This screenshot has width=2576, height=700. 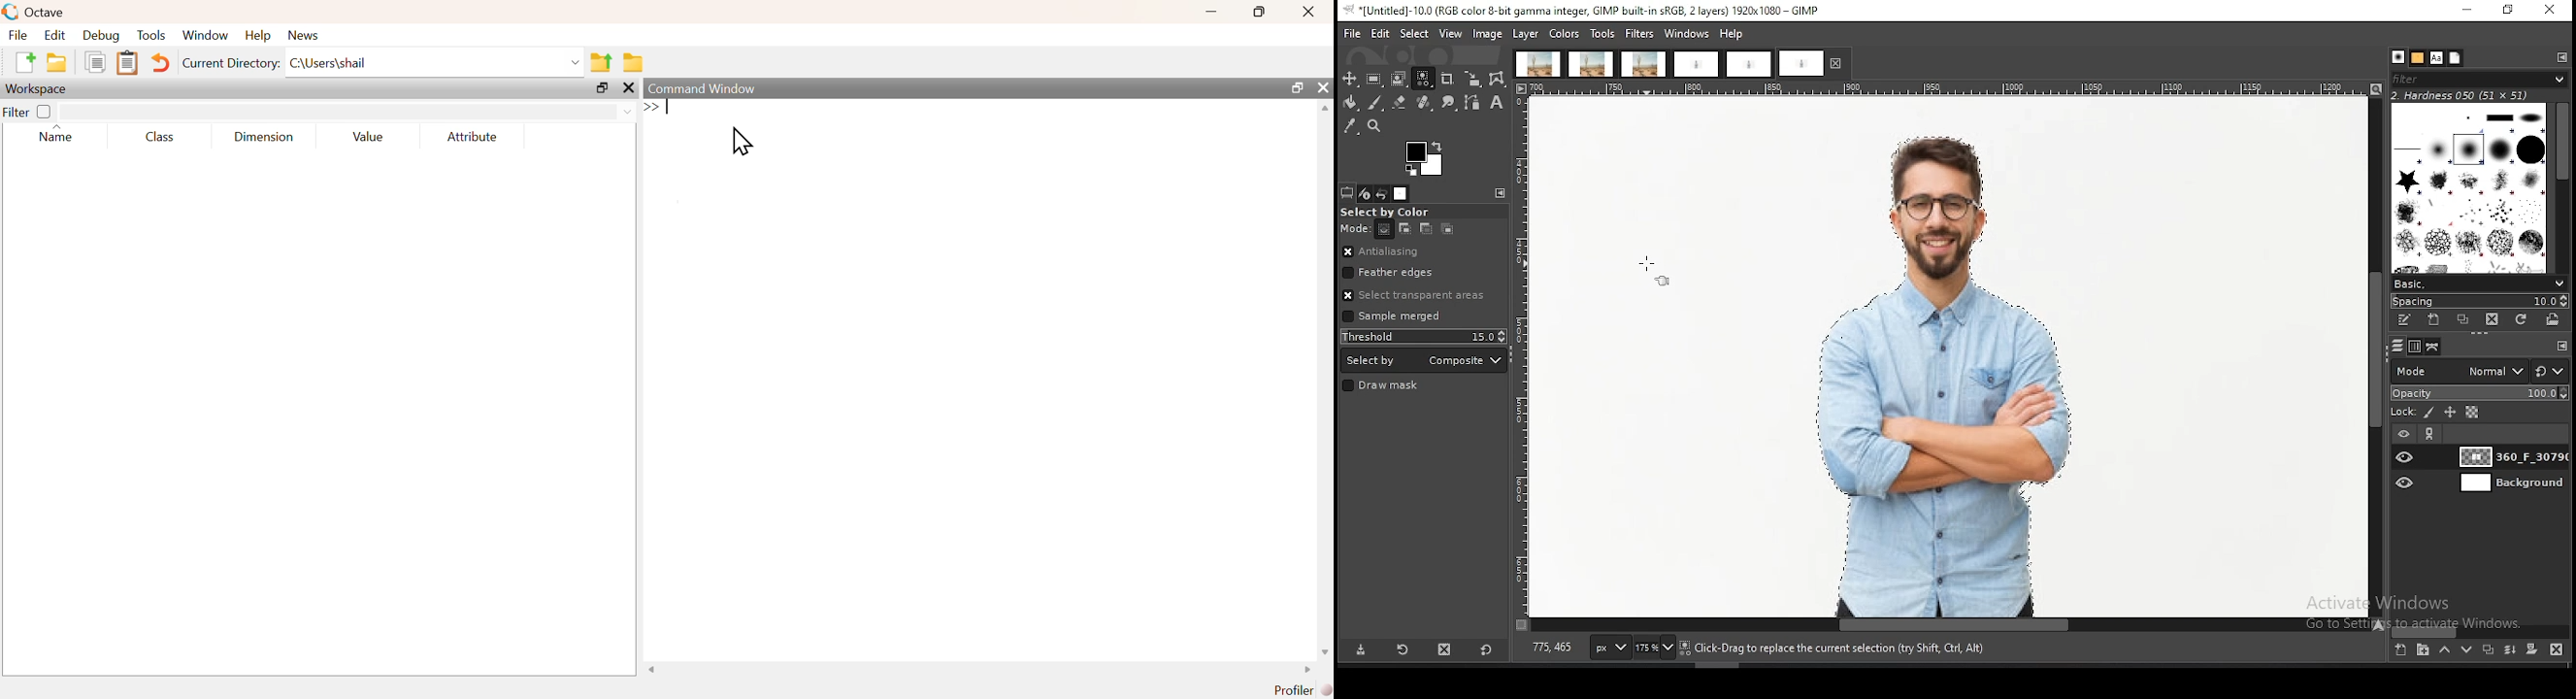 I want to click on patterns, so click(x=2419, y=58).